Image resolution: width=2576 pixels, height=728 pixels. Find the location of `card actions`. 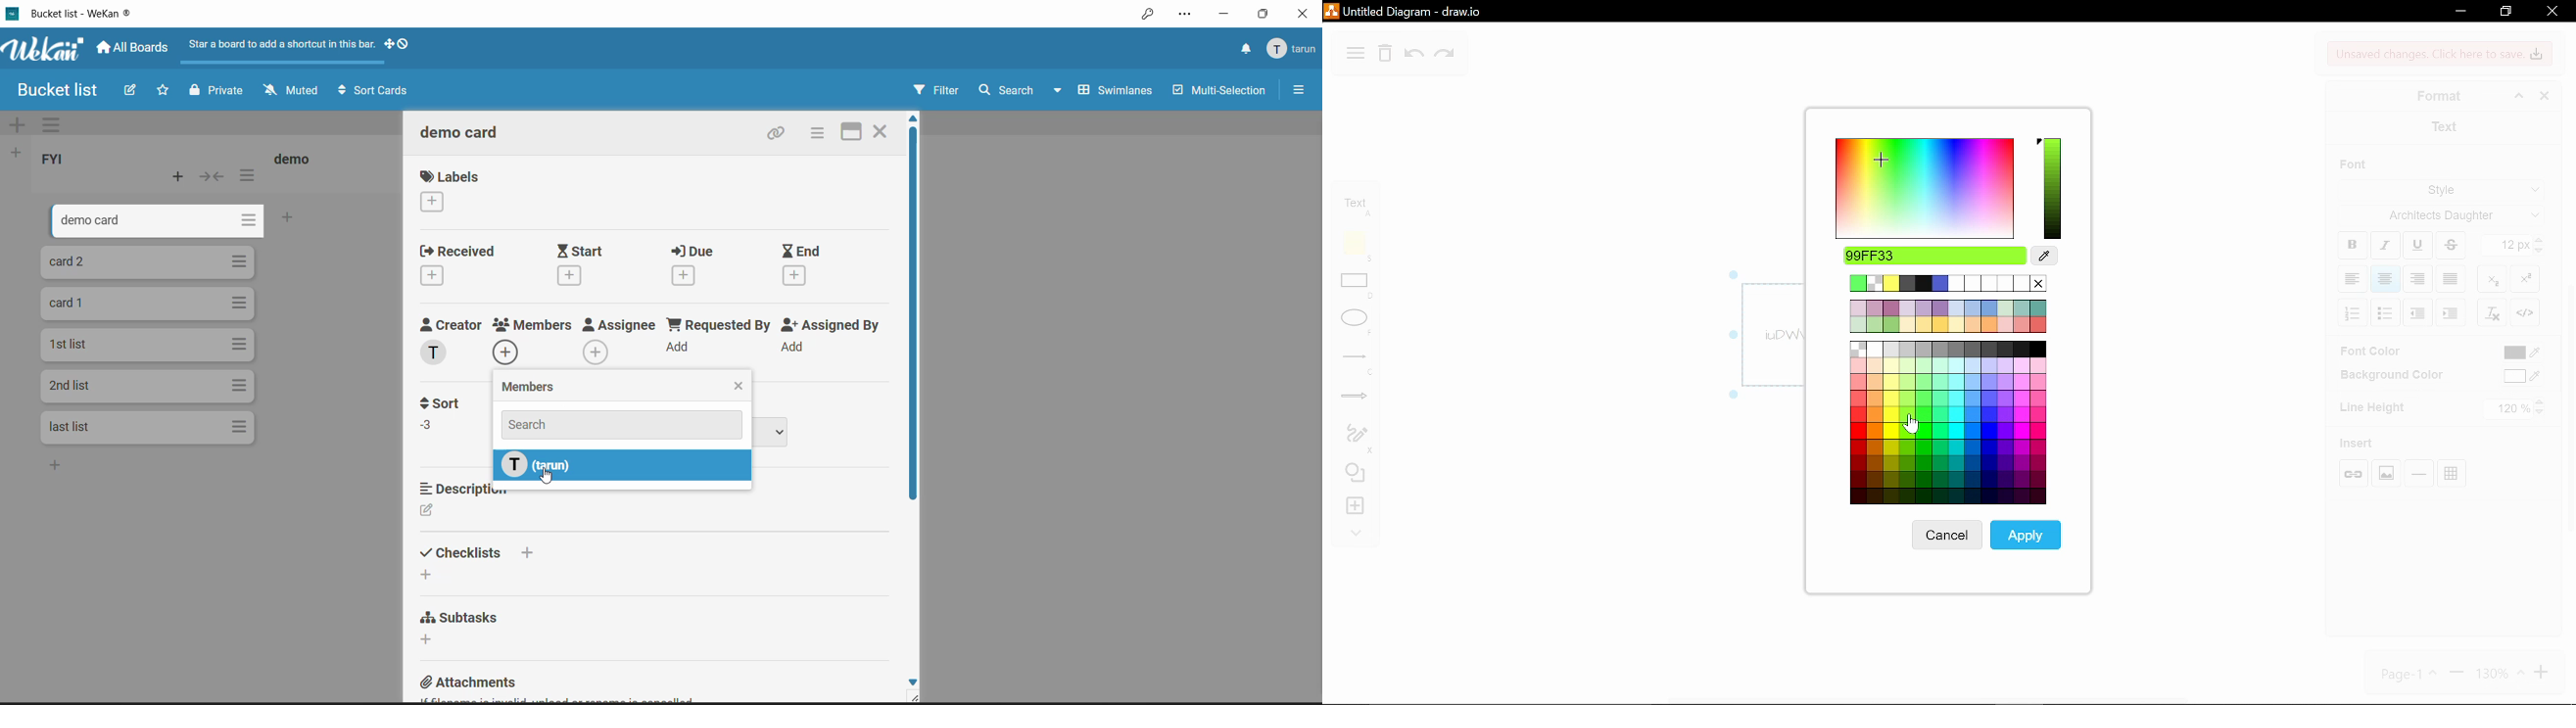

card actions is located at coordinates (240, 262).